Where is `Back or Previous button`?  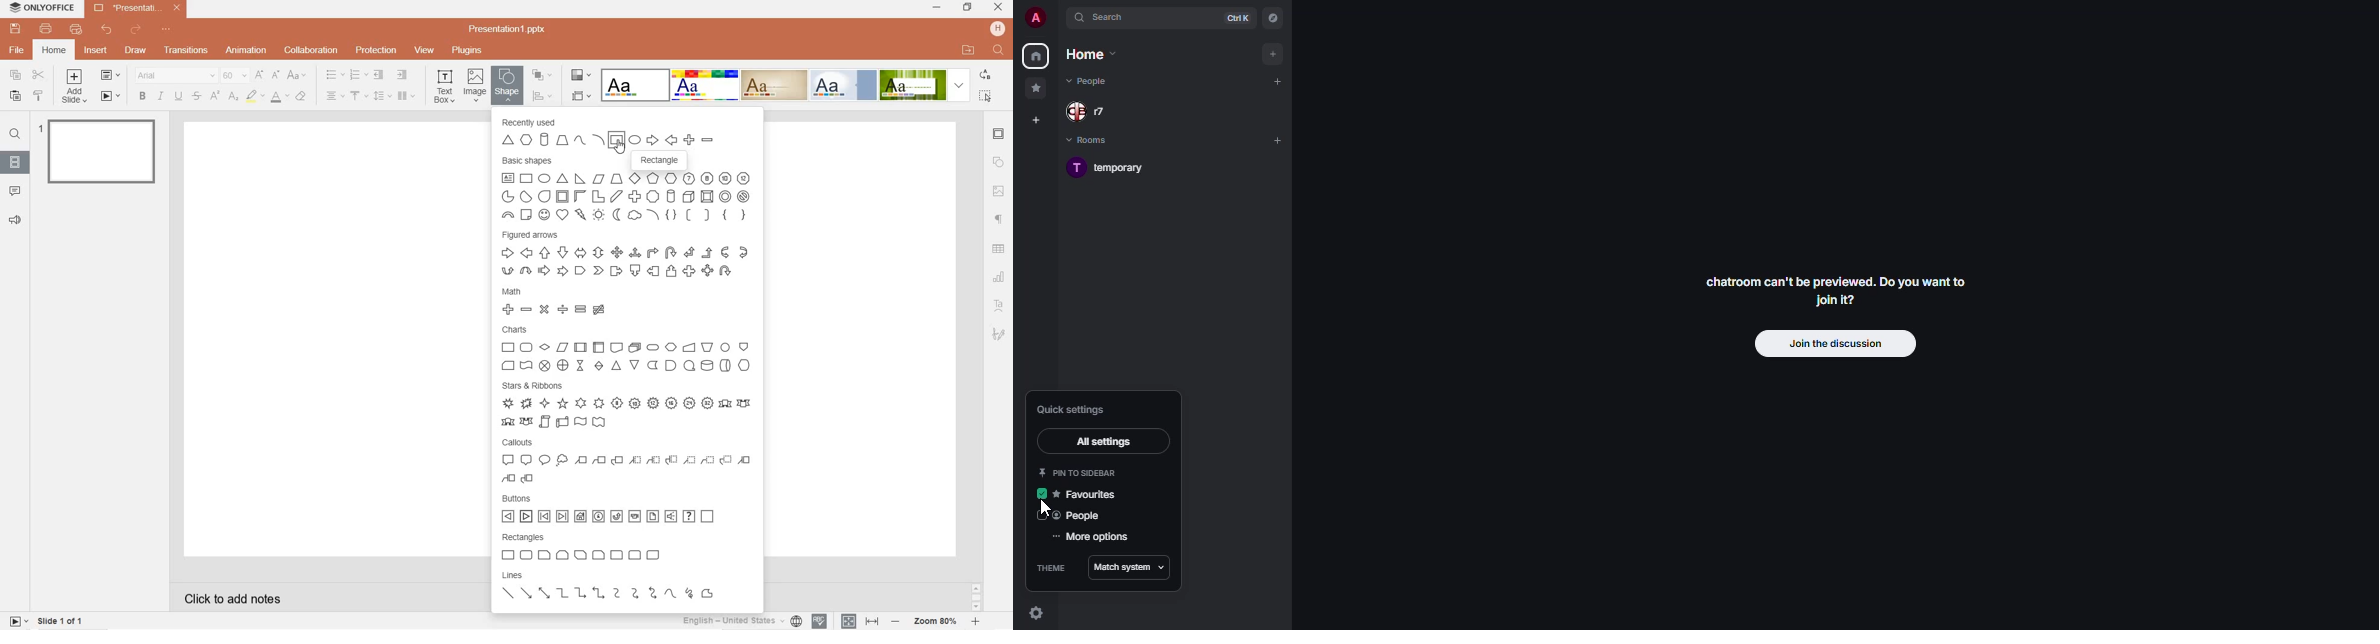 Back or Previous button is located at coordinates (508, 517).